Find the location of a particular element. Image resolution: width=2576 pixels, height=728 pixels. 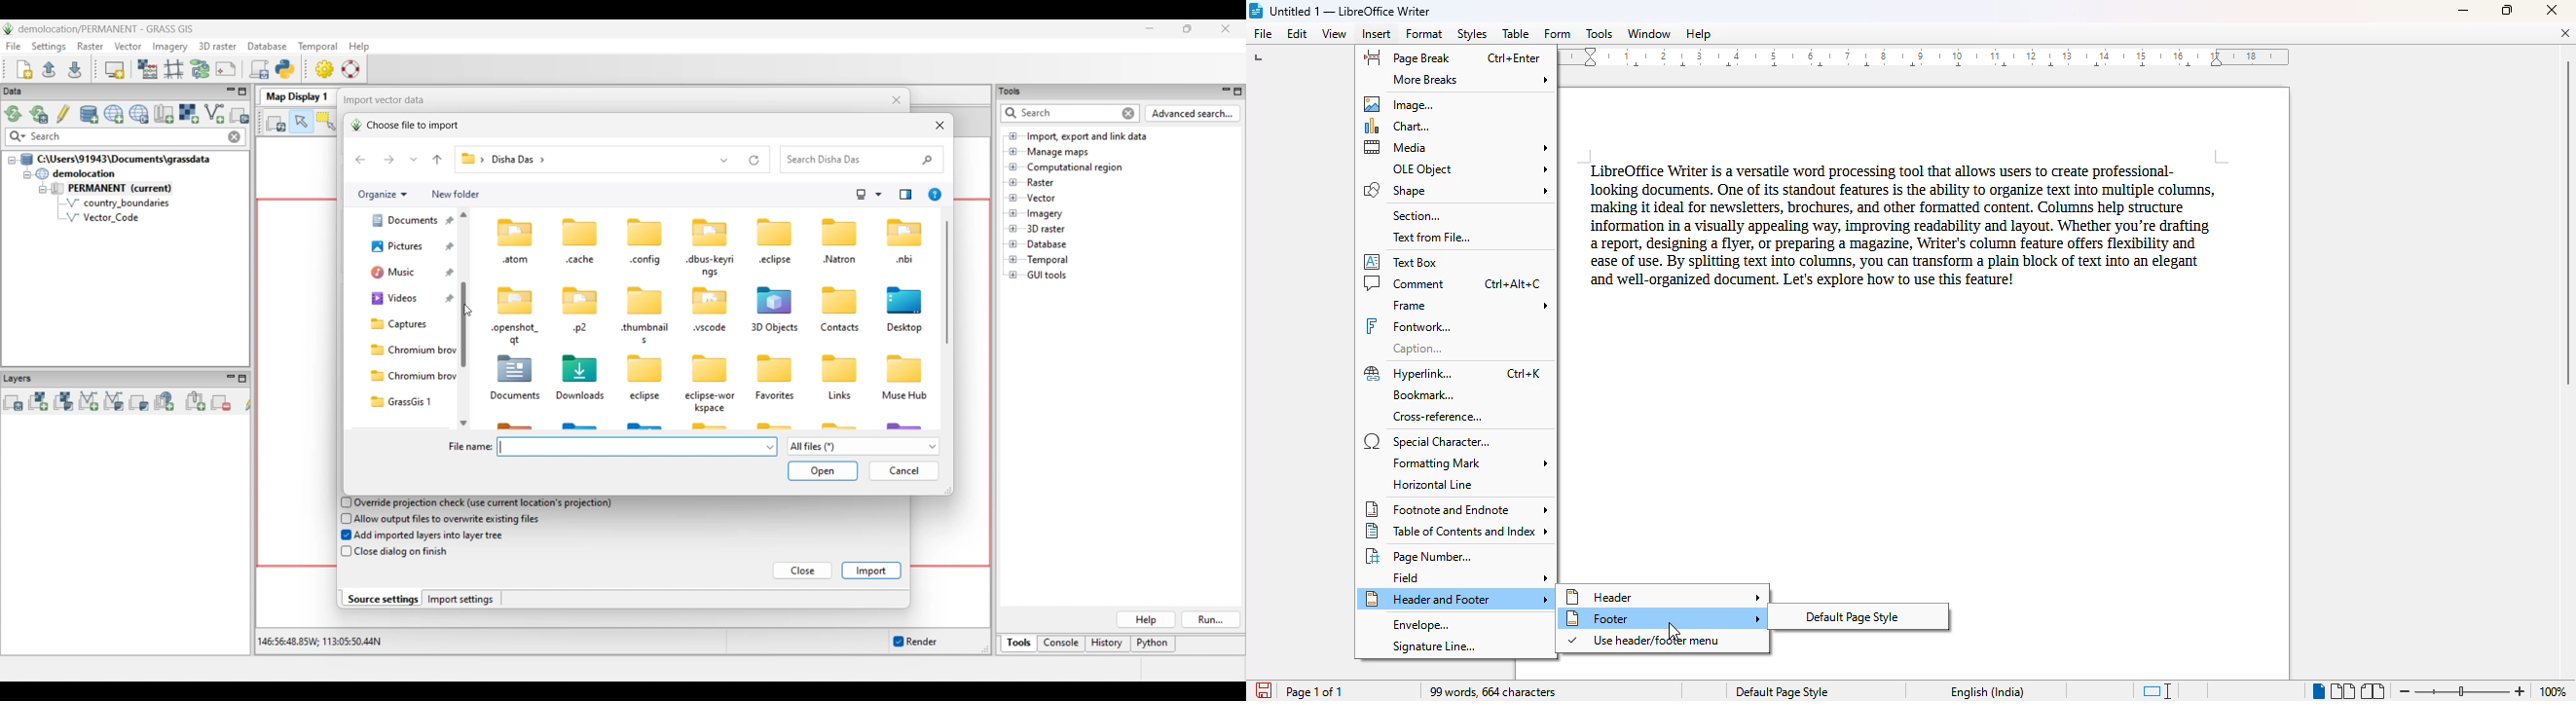

header and footer is located at coordinates (1456, 599).